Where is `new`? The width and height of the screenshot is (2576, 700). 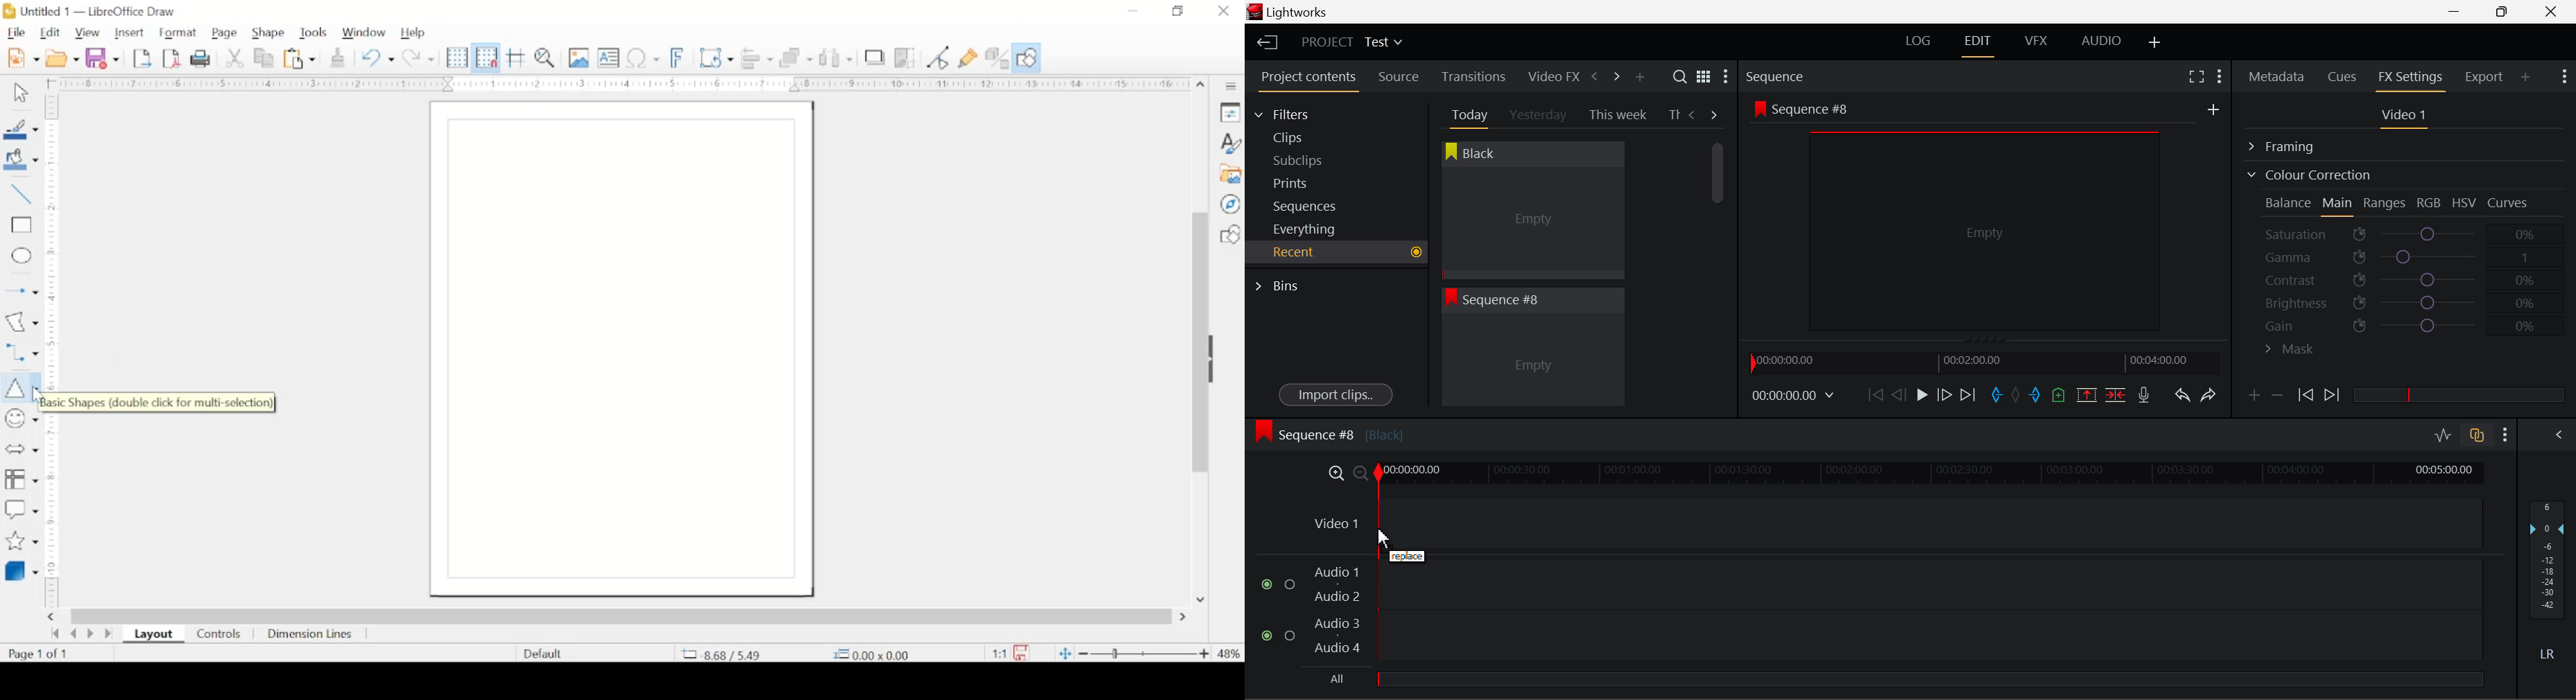 new is located at coordinates (25, 58).